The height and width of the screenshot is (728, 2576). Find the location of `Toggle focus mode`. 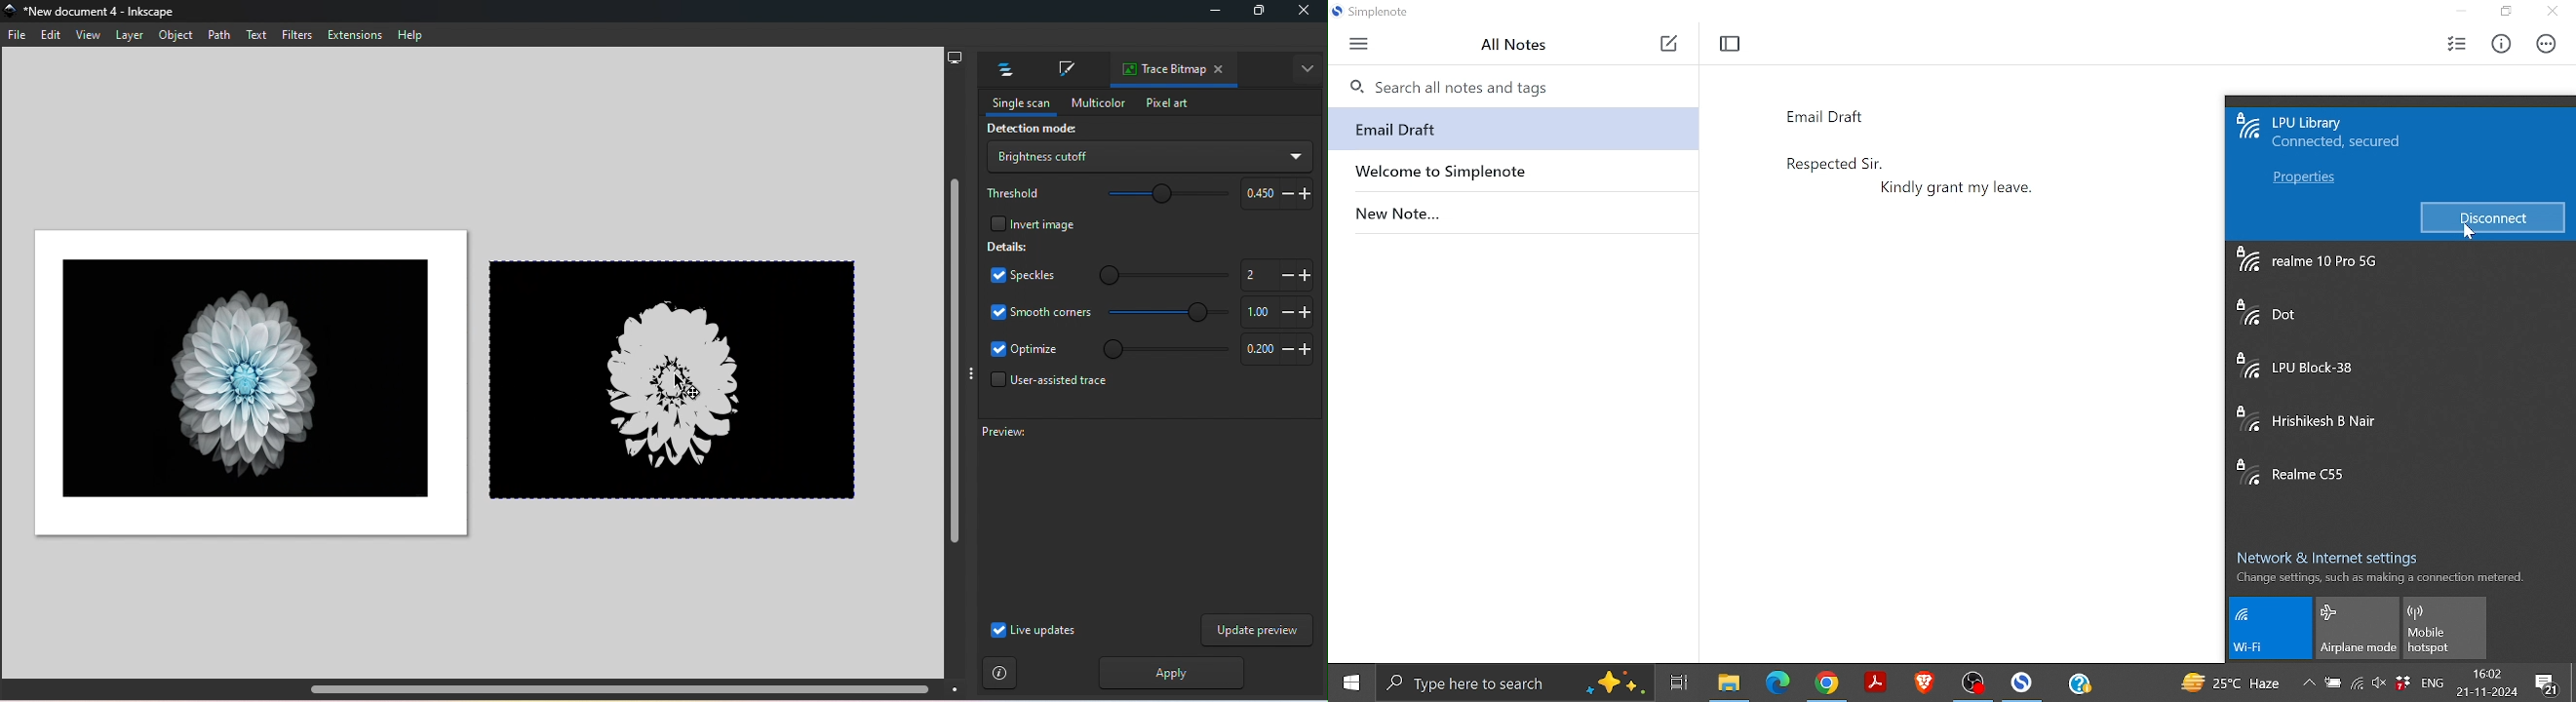

Toggle focus mode is located at coordinates (1732, 44).